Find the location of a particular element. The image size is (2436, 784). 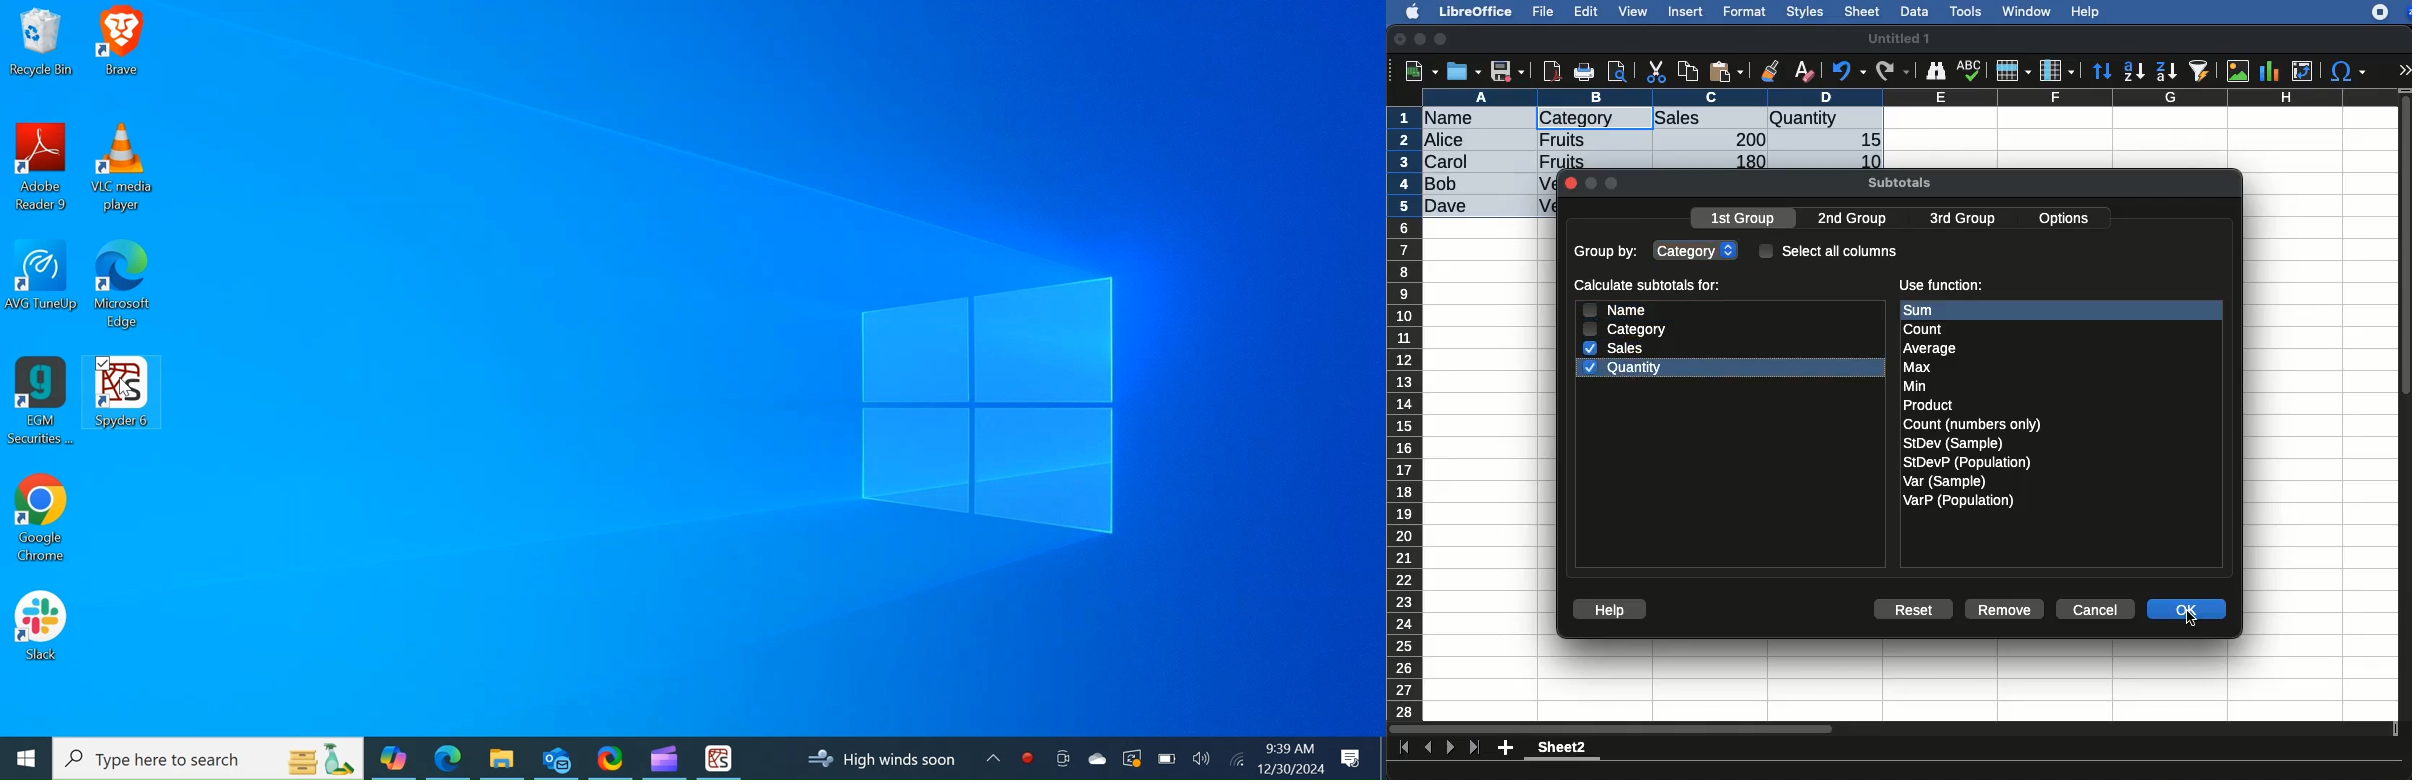

Product is located at coordinates (1927, 406).